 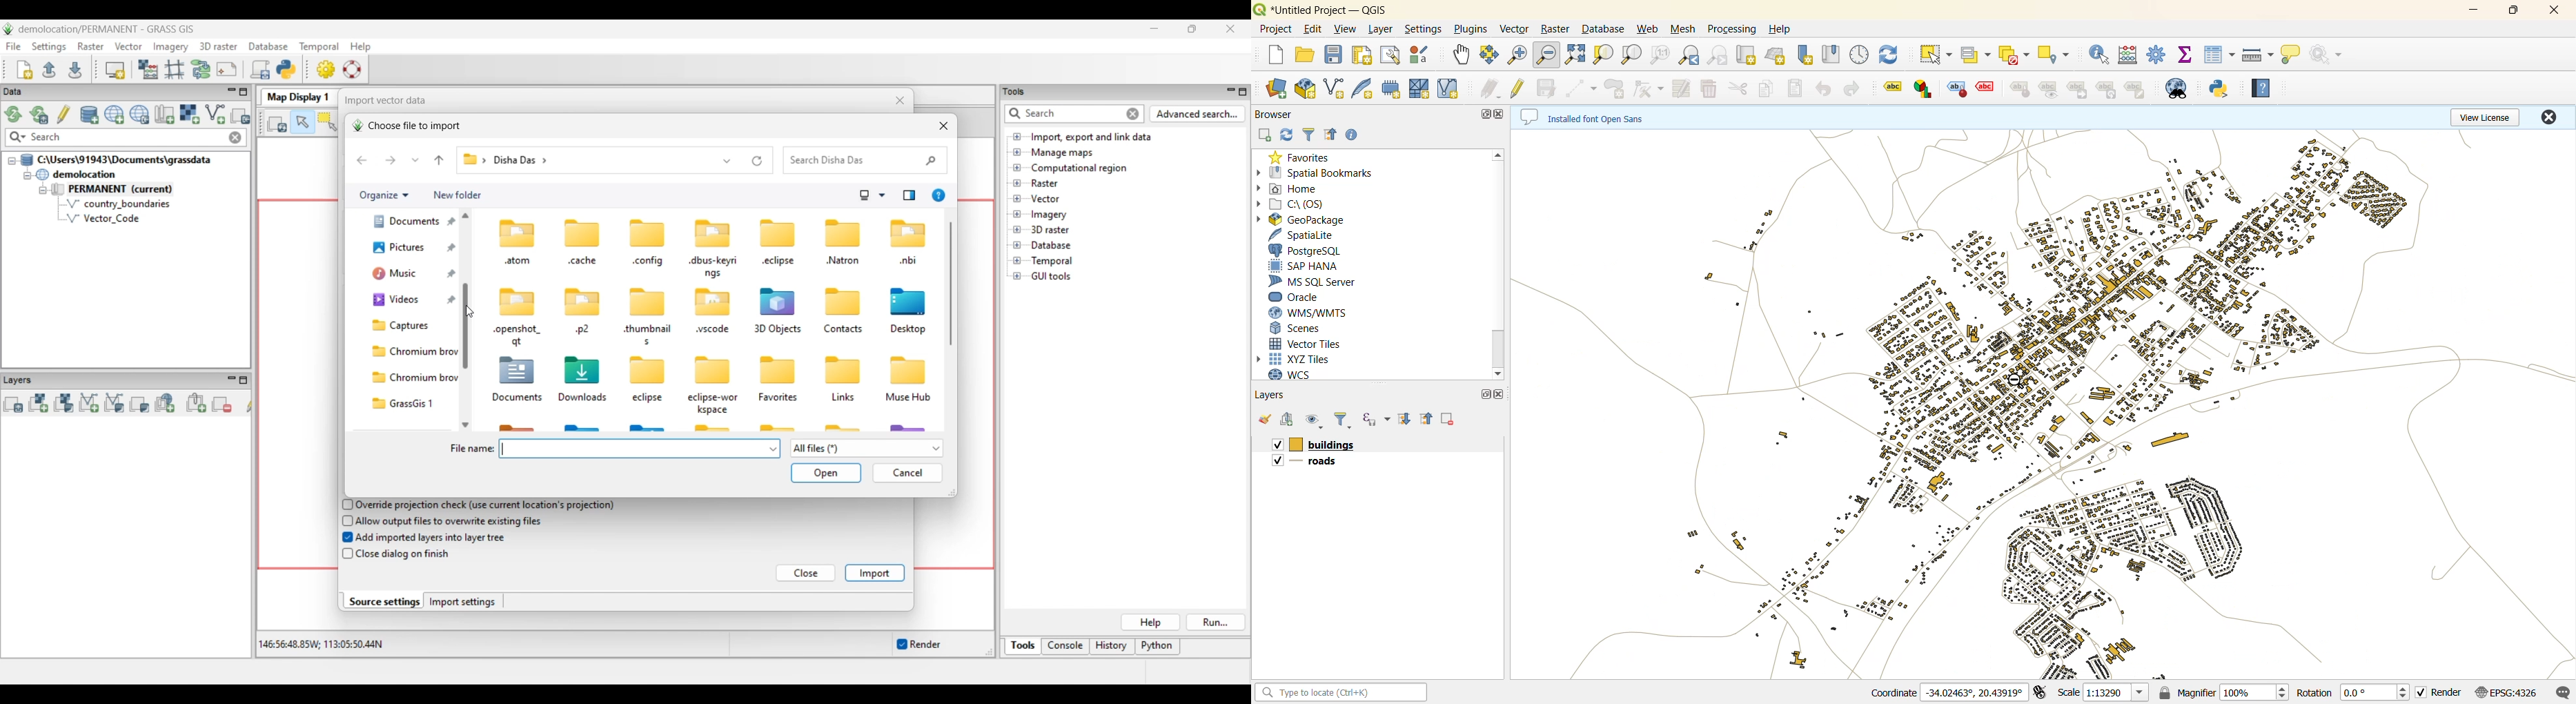 What do you see at coordinates (1514, 31) in the screenshot?
I see `vector` at bounding box center [1514, 31].